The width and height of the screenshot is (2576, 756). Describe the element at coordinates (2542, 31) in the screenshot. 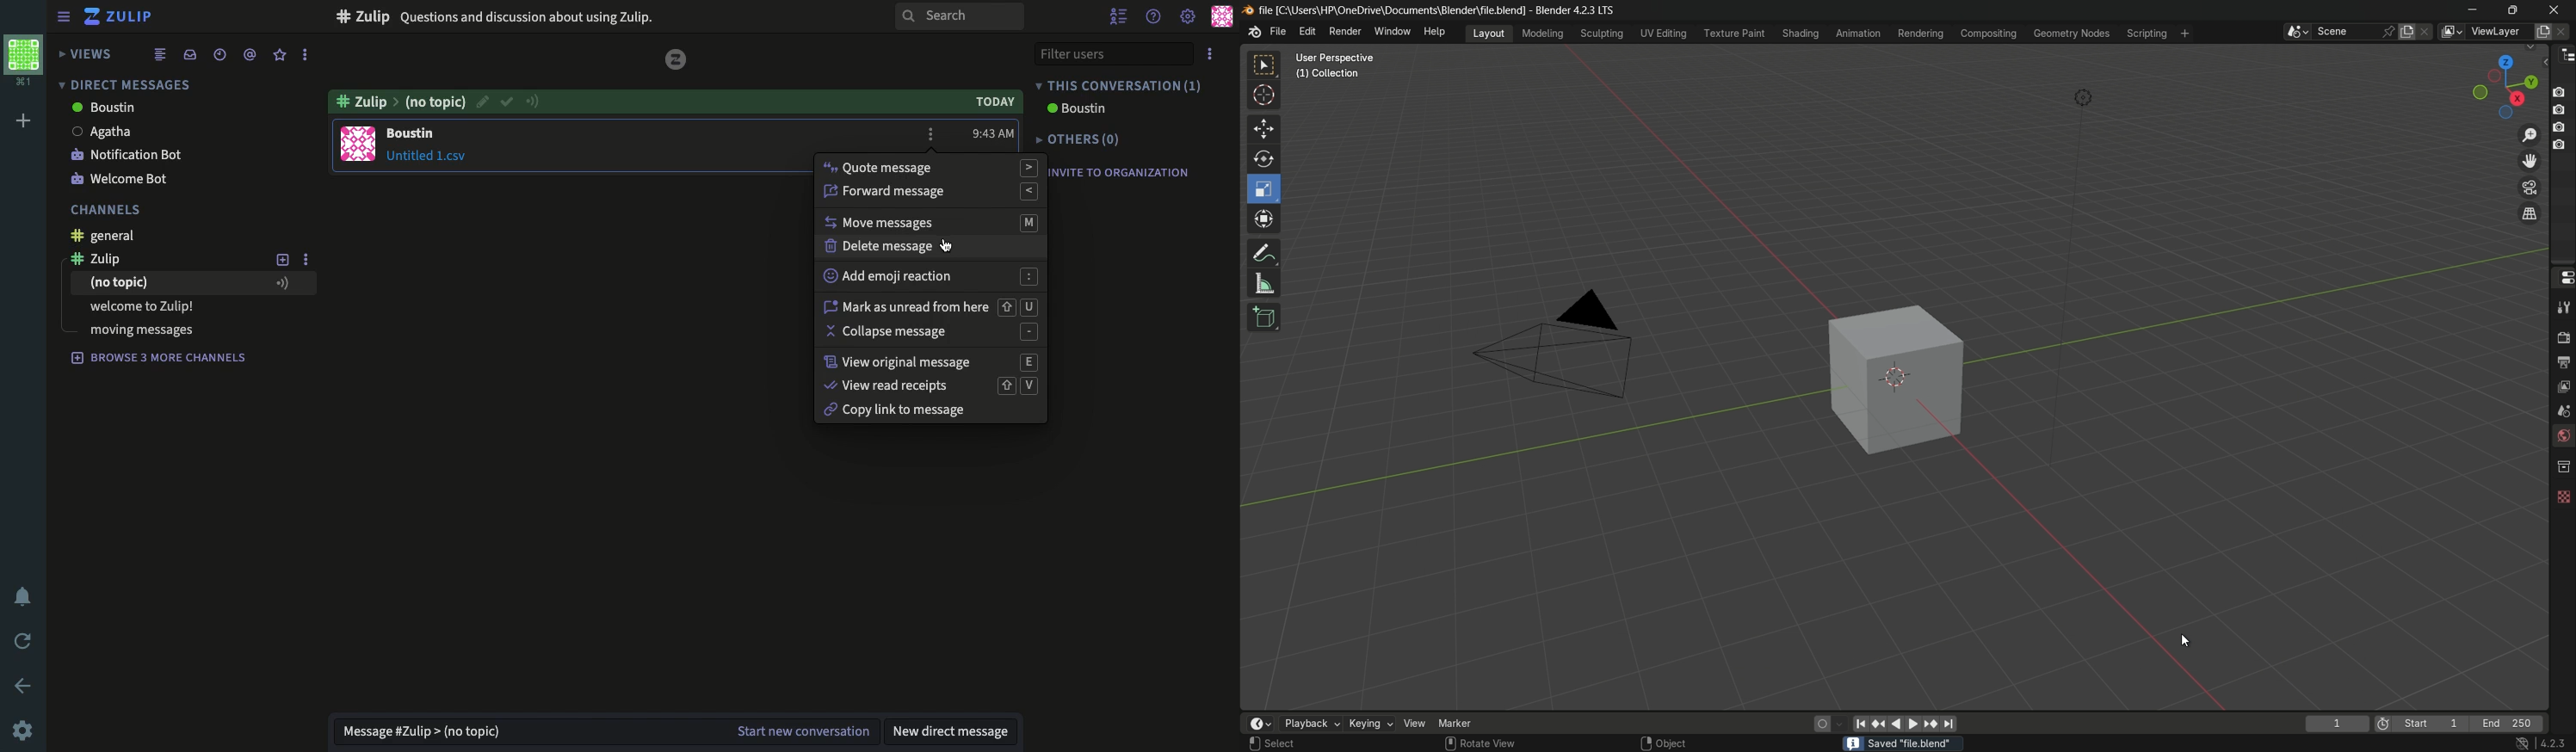

I see `add view layer` at that location.